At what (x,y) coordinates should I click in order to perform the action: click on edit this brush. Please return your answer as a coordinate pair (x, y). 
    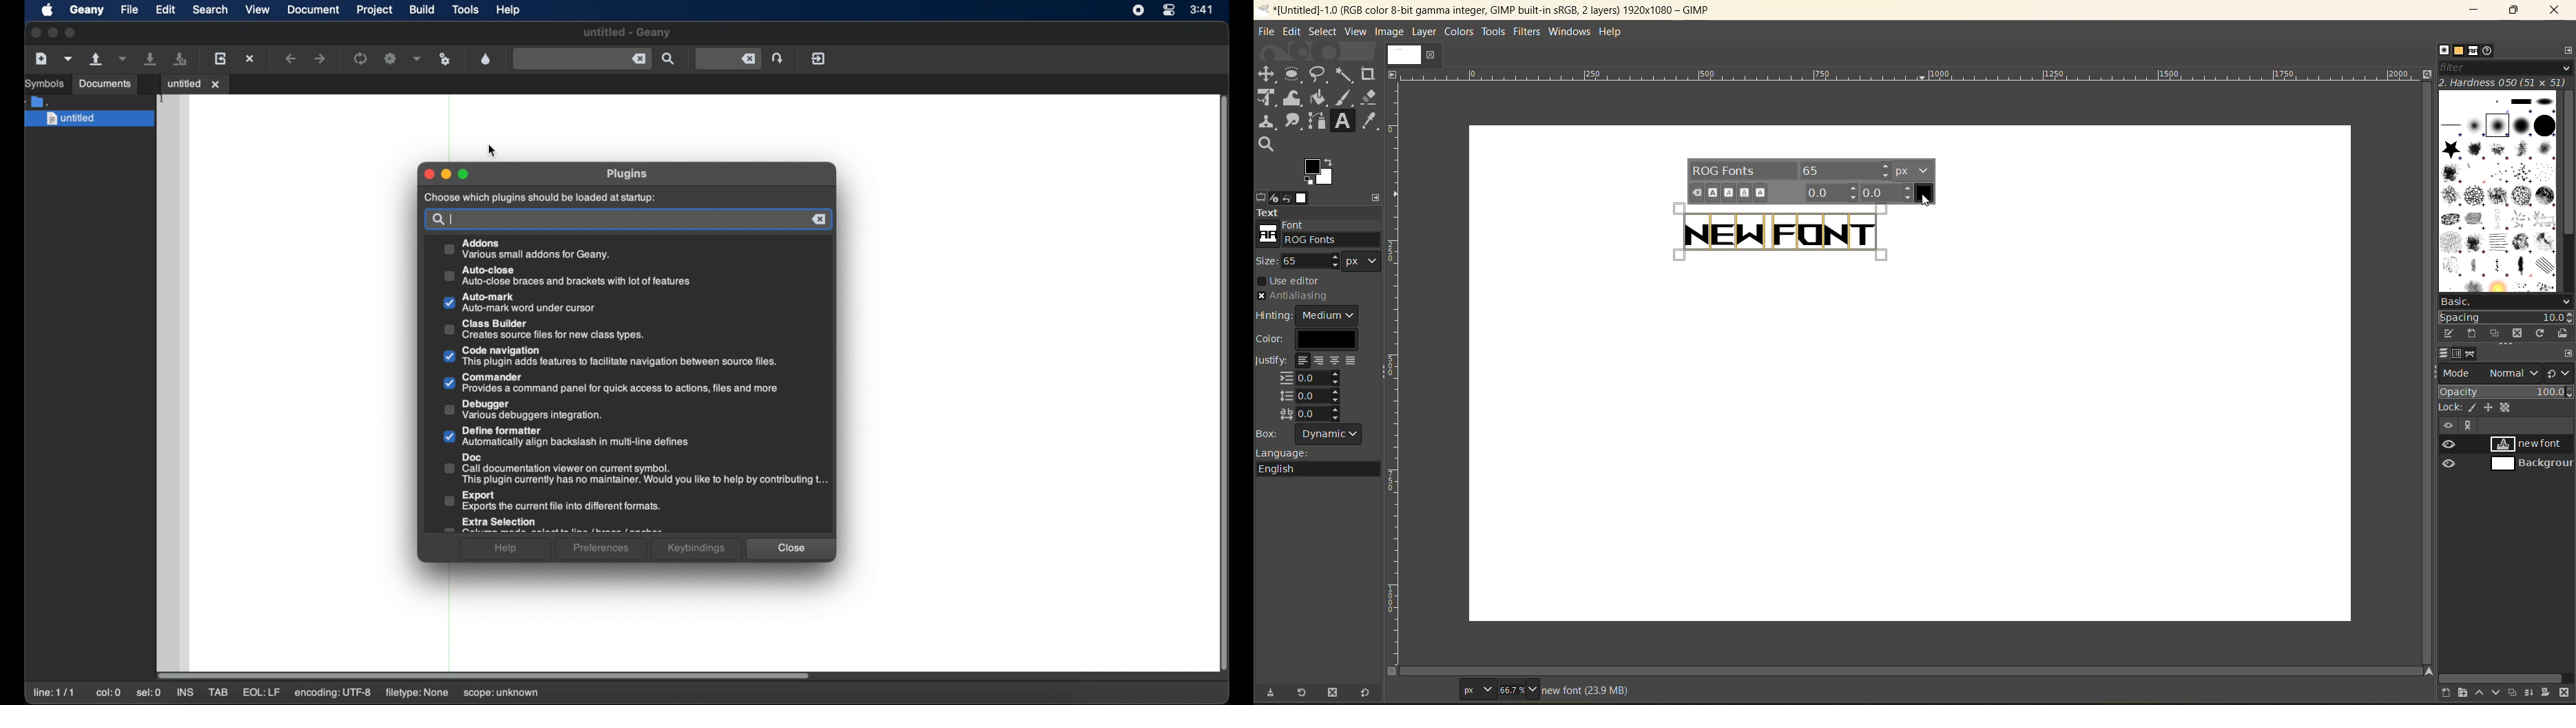
    Looking at the image, I should click on (2451, 331).